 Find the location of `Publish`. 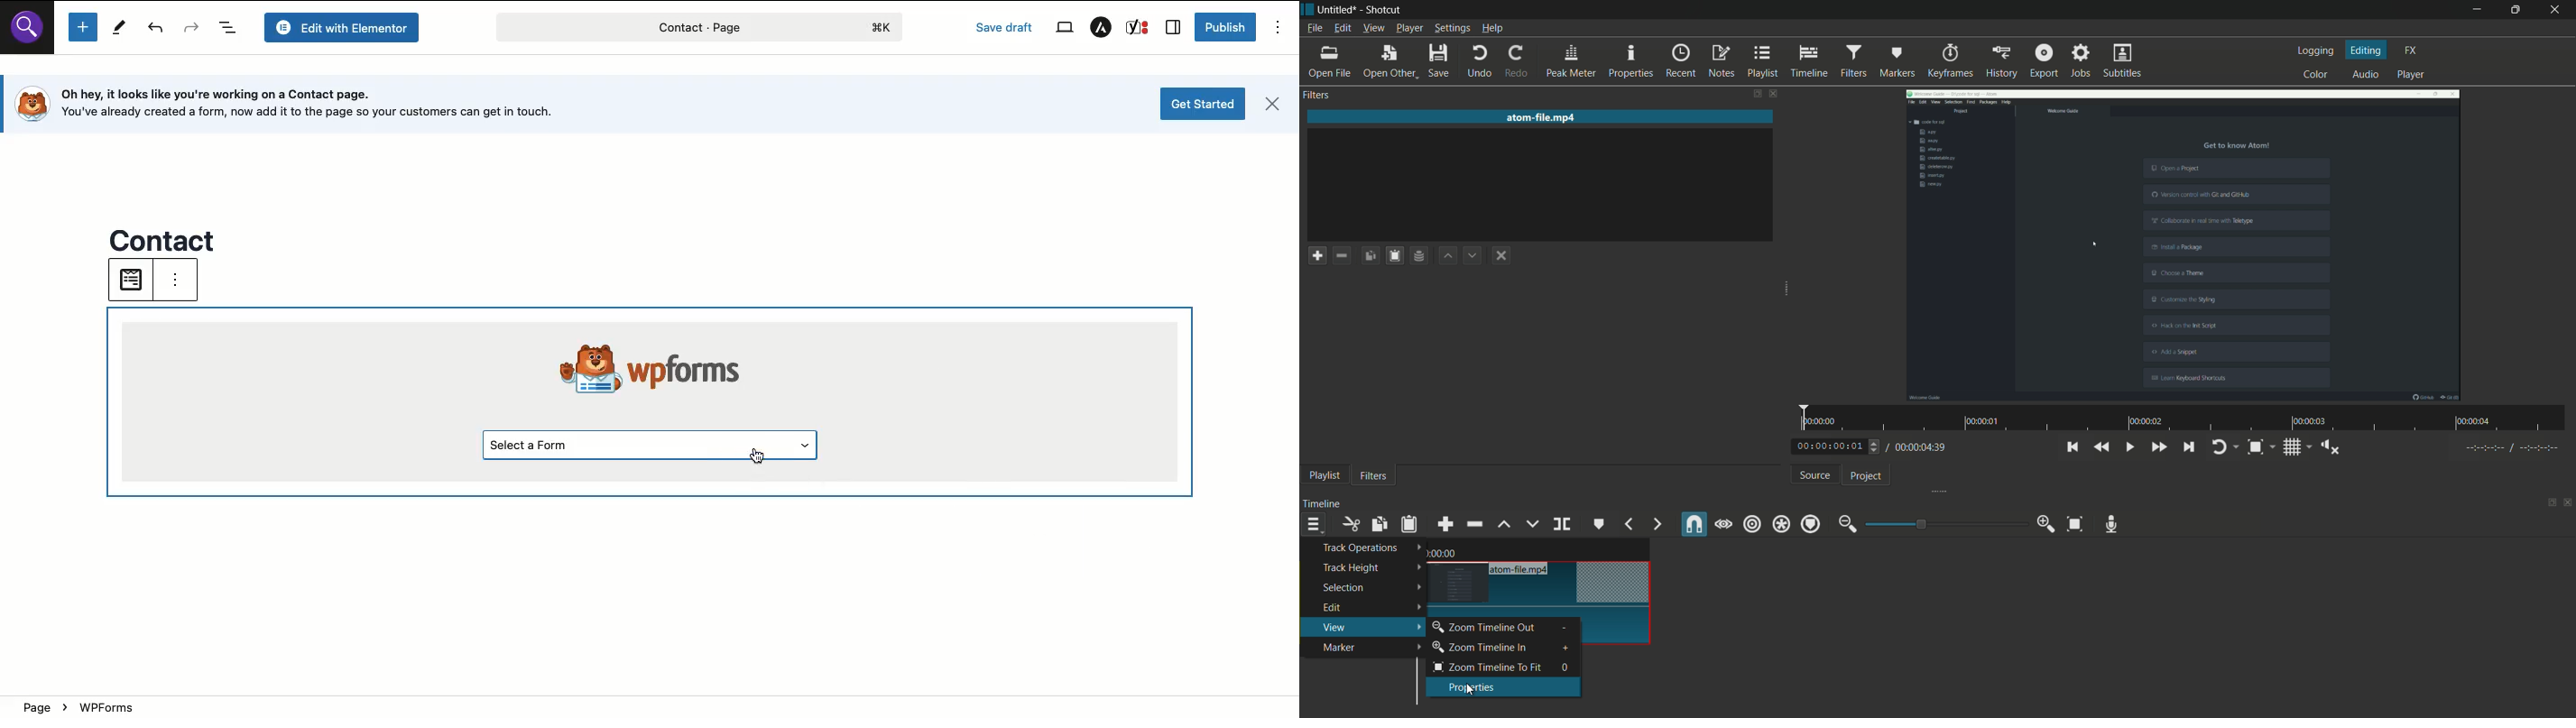

Publish is located at coordinates (1224, 27).